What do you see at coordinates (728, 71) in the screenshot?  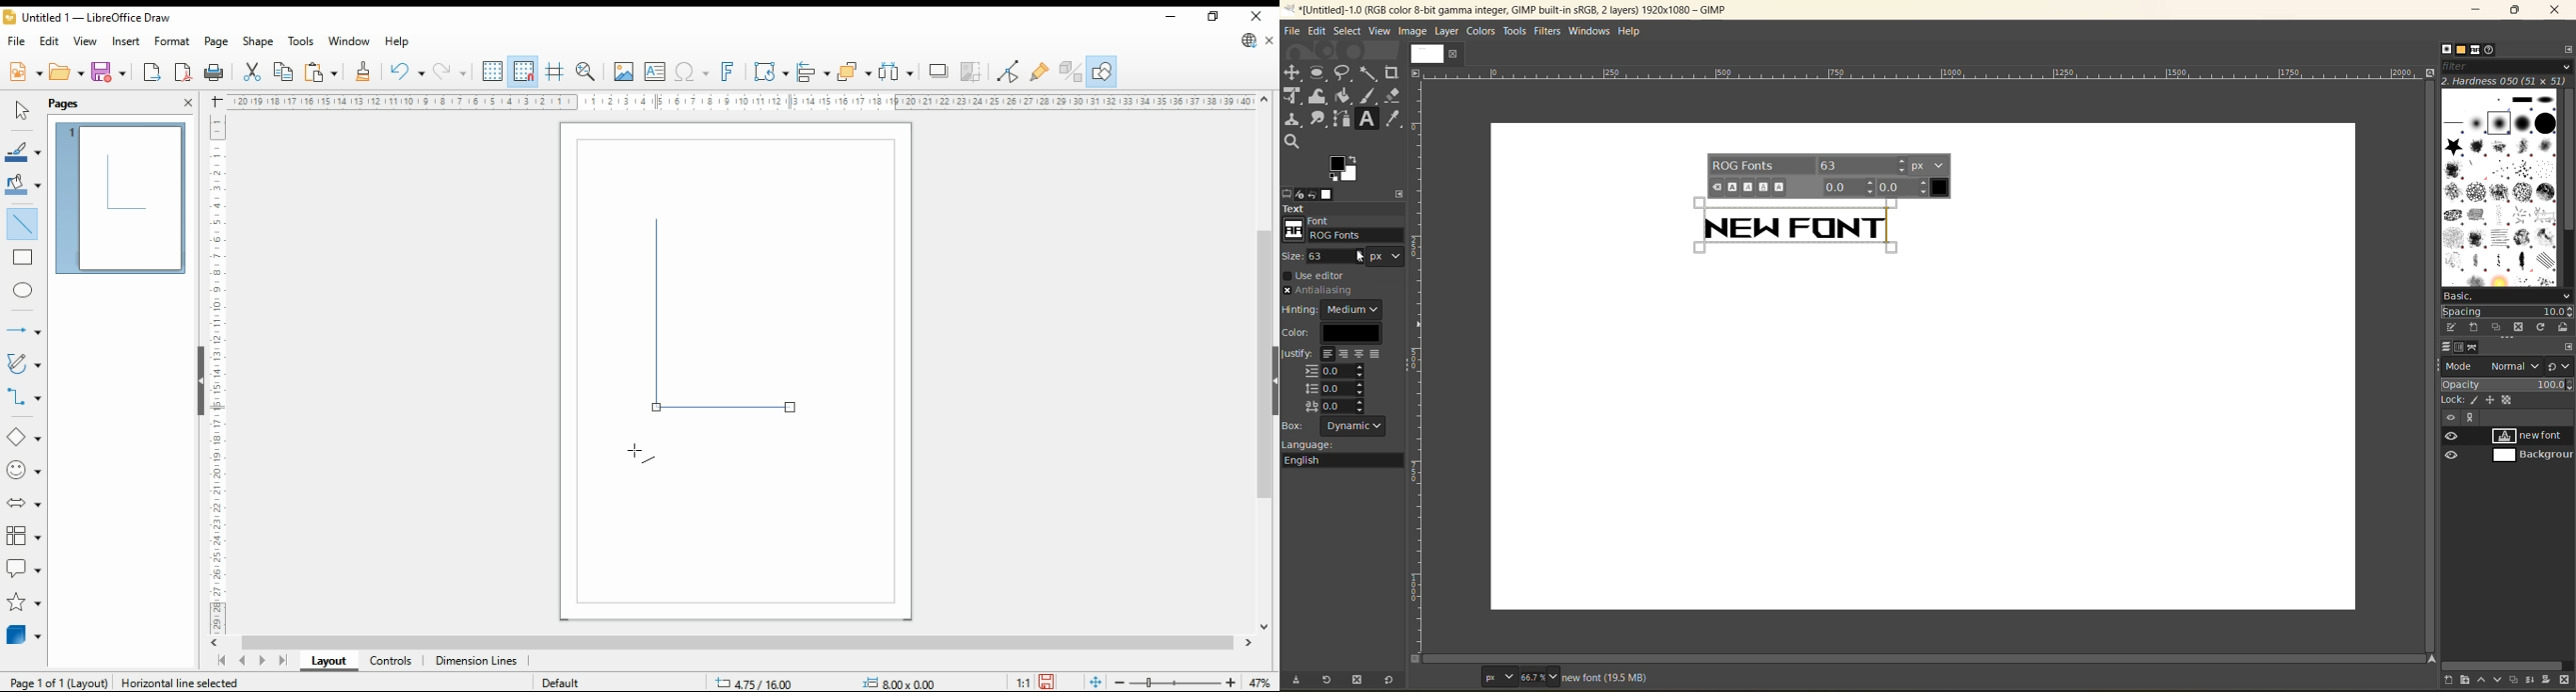 I see `insert fontwork text` at bounding box center [728, 71].